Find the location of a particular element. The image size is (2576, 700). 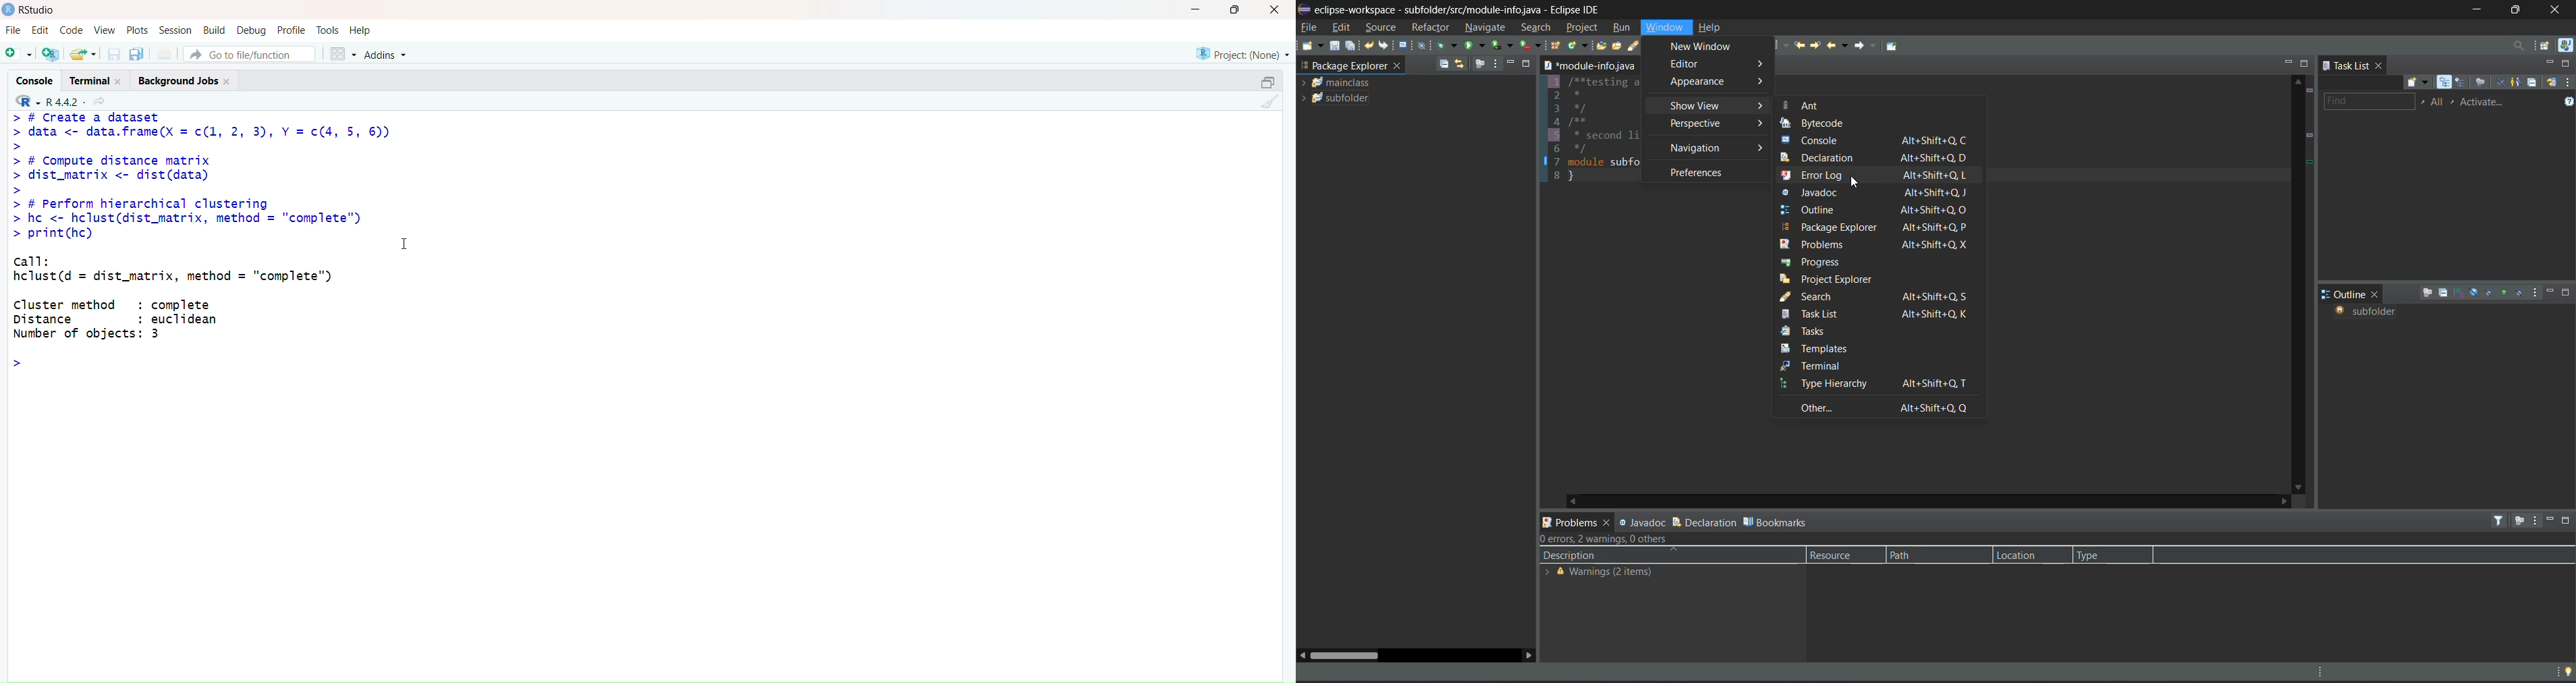

Debug is located at coordinates (250, 30).